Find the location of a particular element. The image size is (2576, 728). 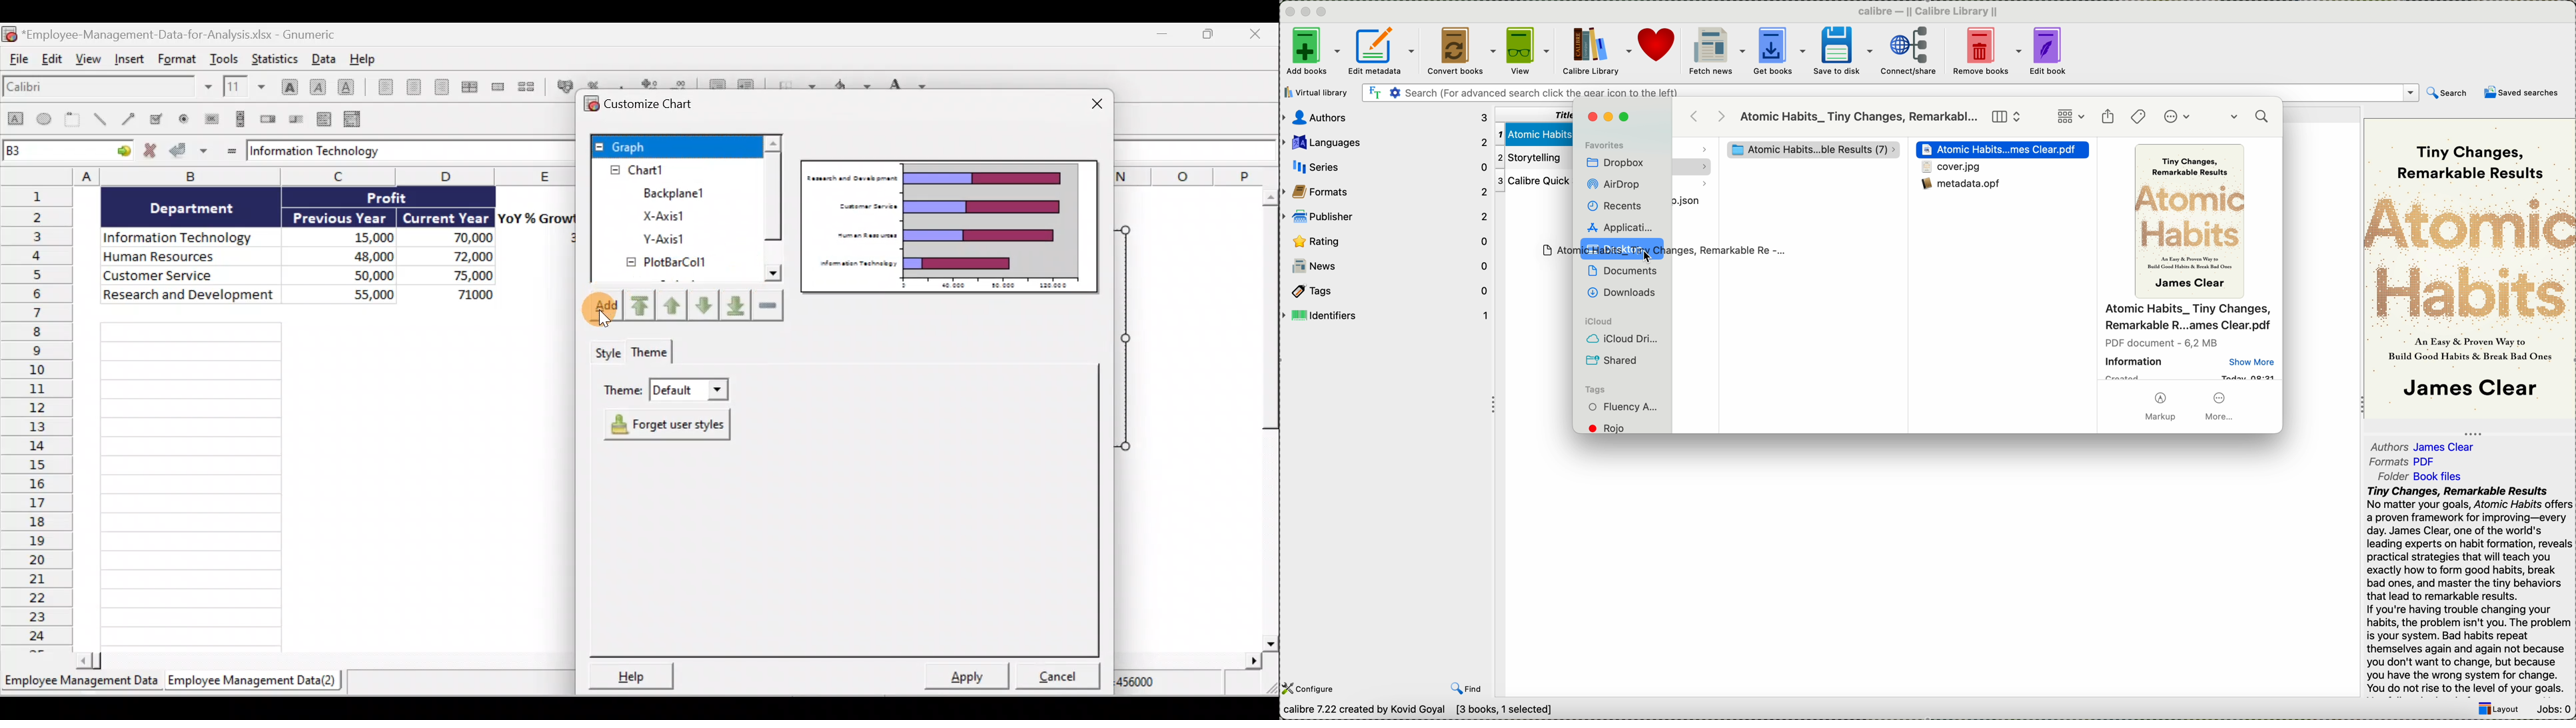

configure is located at coordinates (1311, 689).